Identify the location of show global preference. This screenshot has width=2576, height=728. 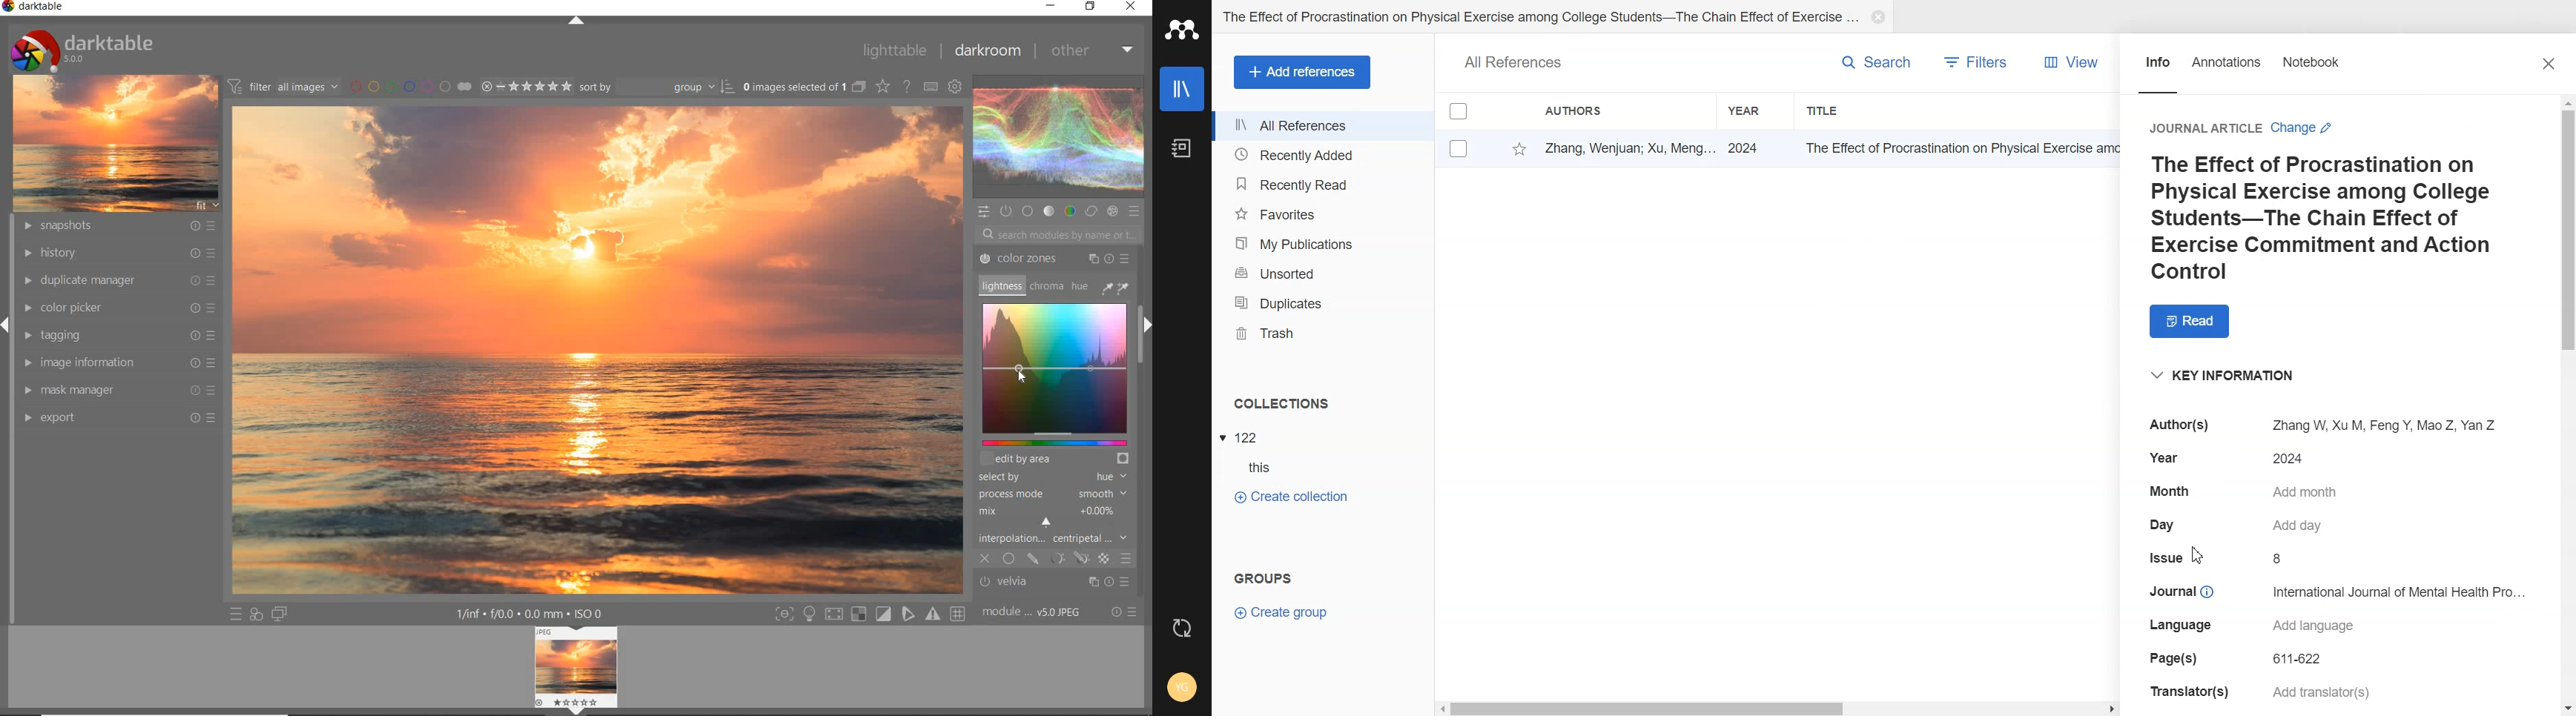
(956, 86).